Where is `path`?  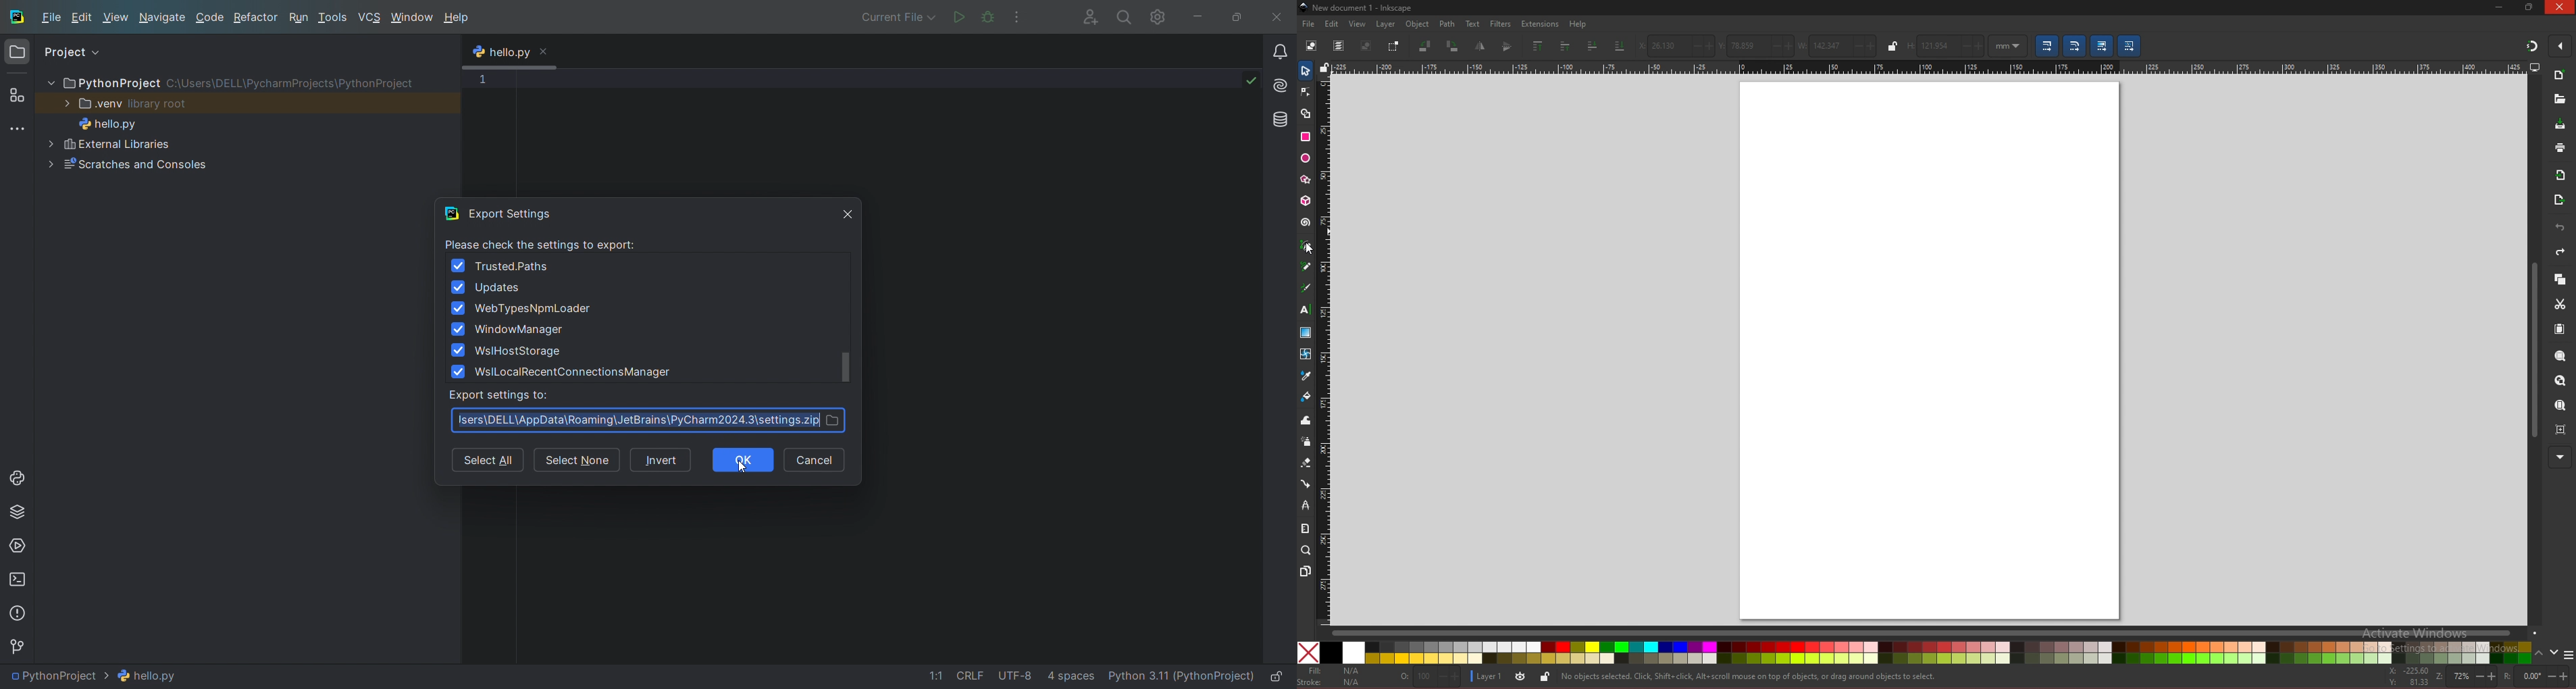 path is located at coordinates (1448, 24).